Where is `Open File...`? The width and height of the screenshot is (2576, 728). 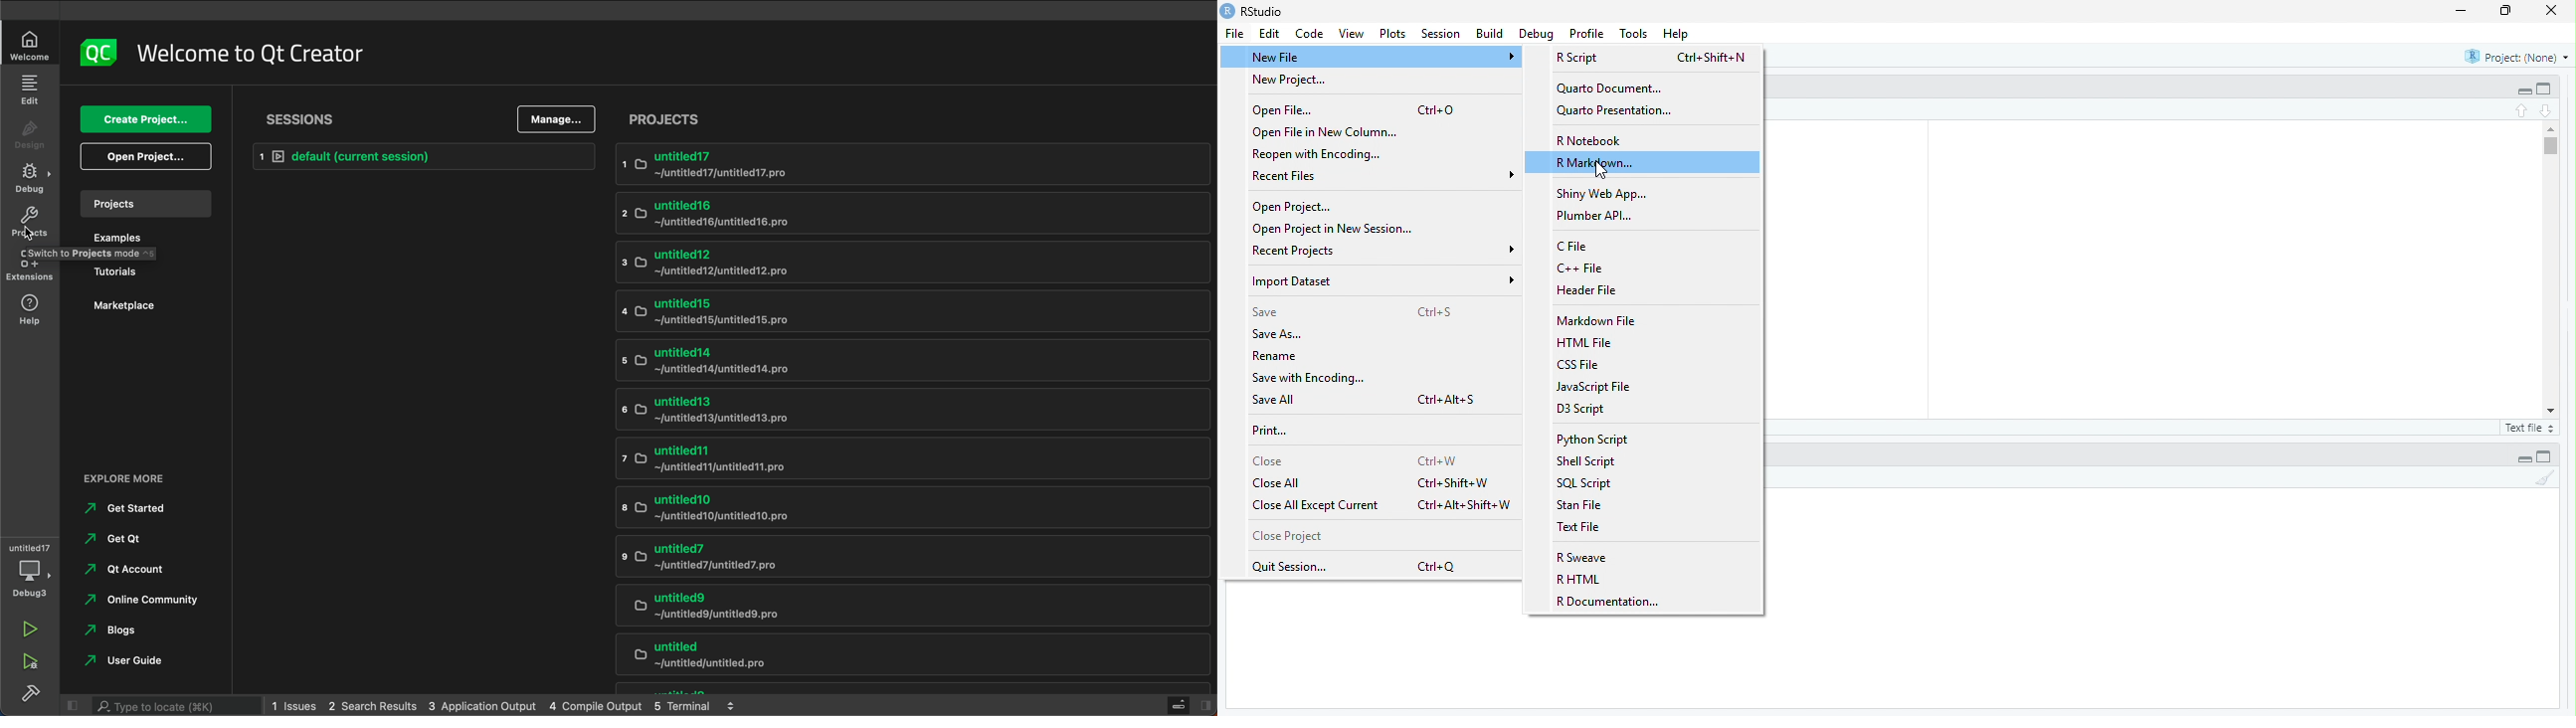 Open File... is located at coordinates (1284, 110).